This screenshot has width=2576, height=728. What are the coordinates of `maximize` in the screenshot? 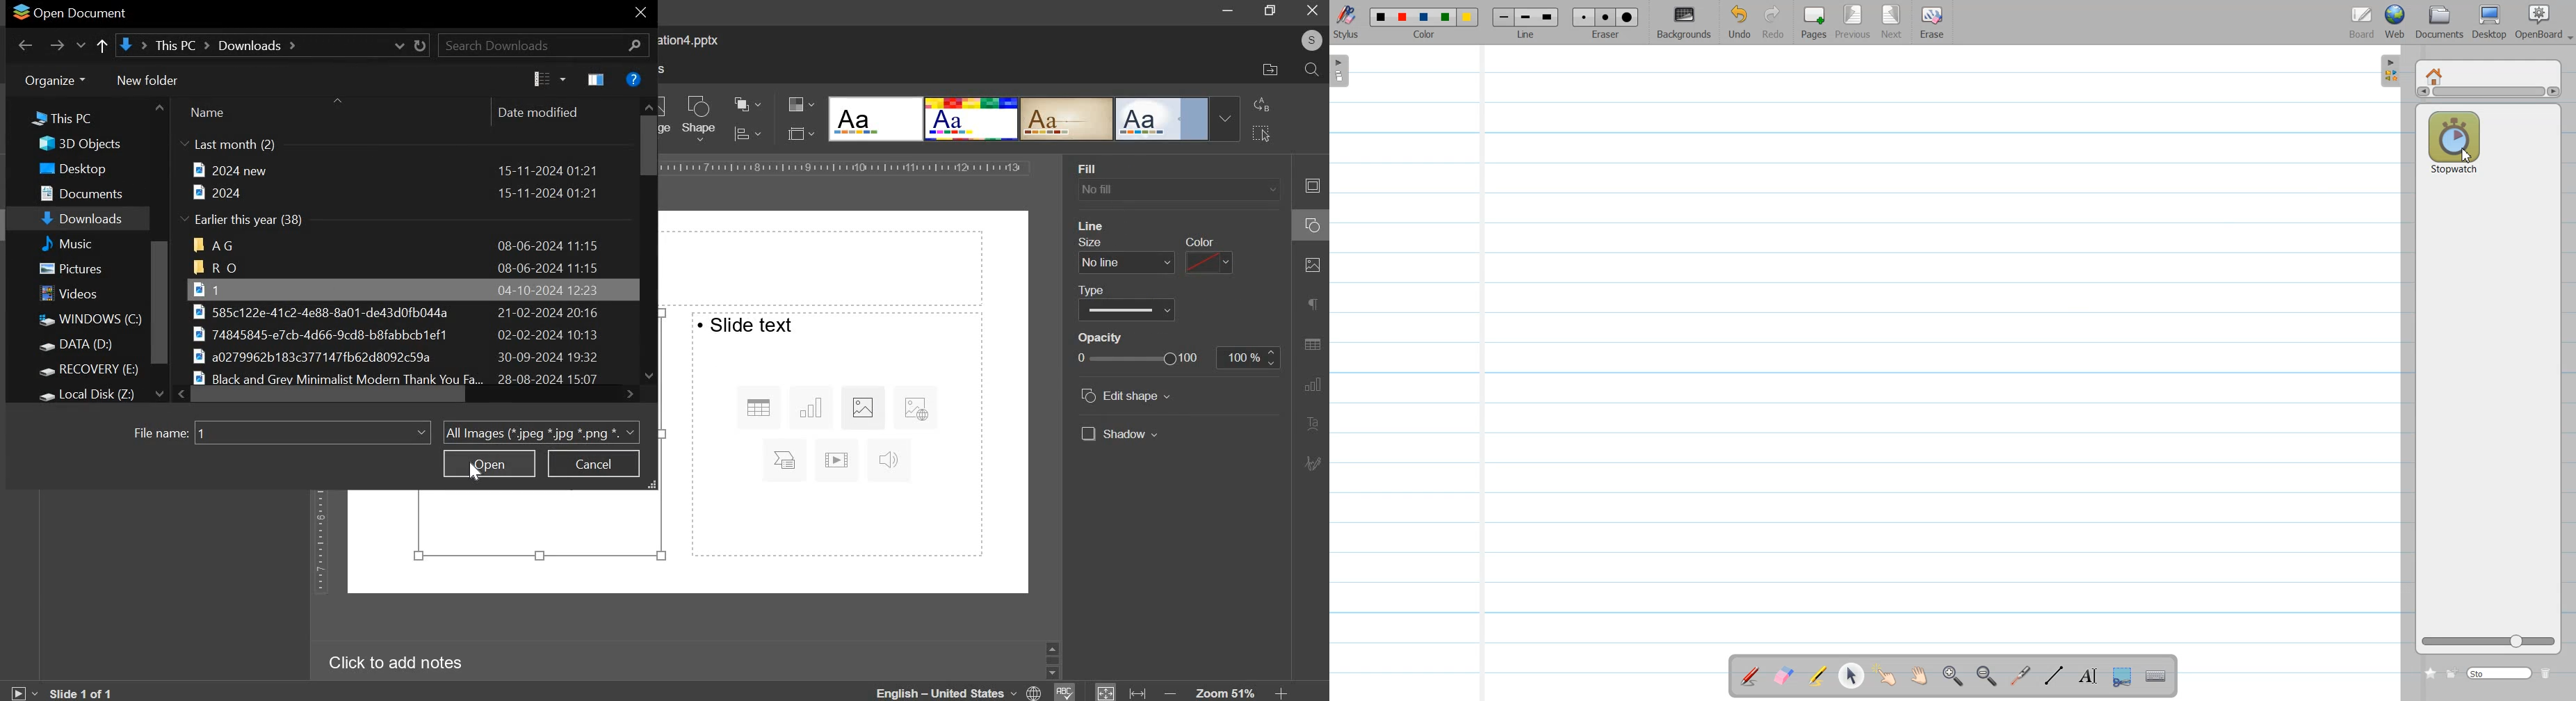 It's located at (1272, 10).